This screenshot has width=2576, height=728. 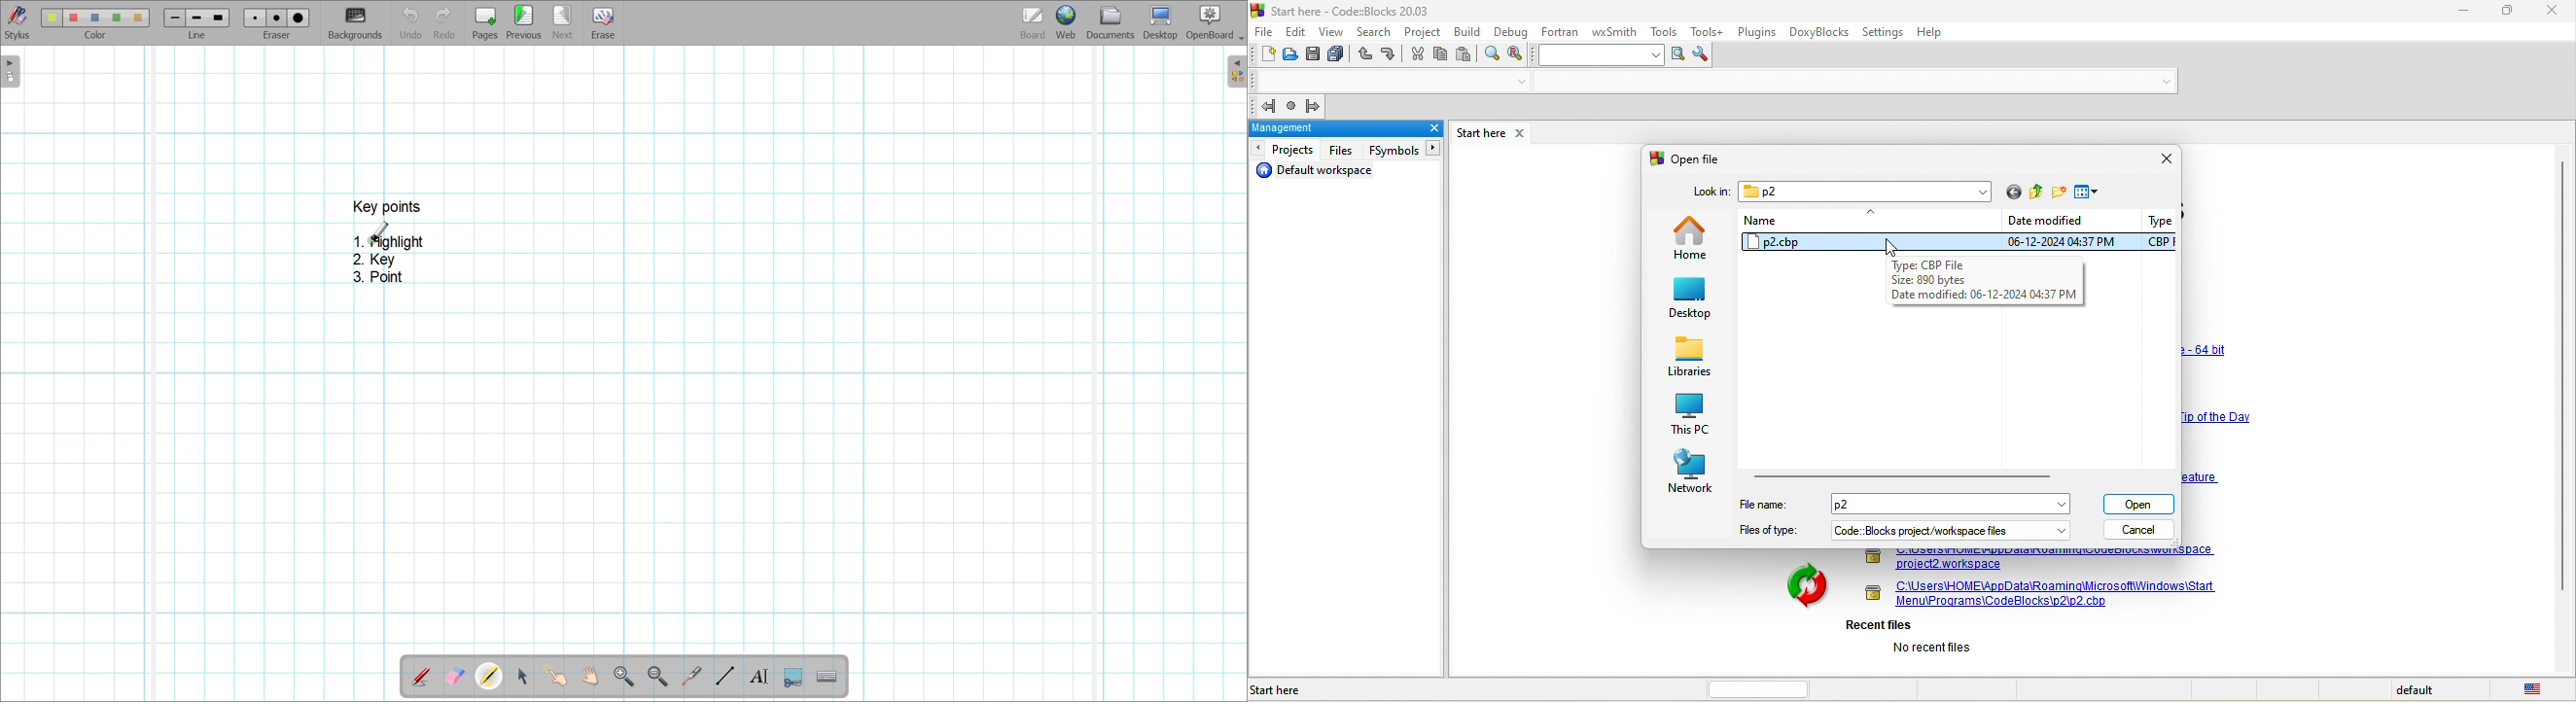 I want to click on image, so click(x=1797, y=587).